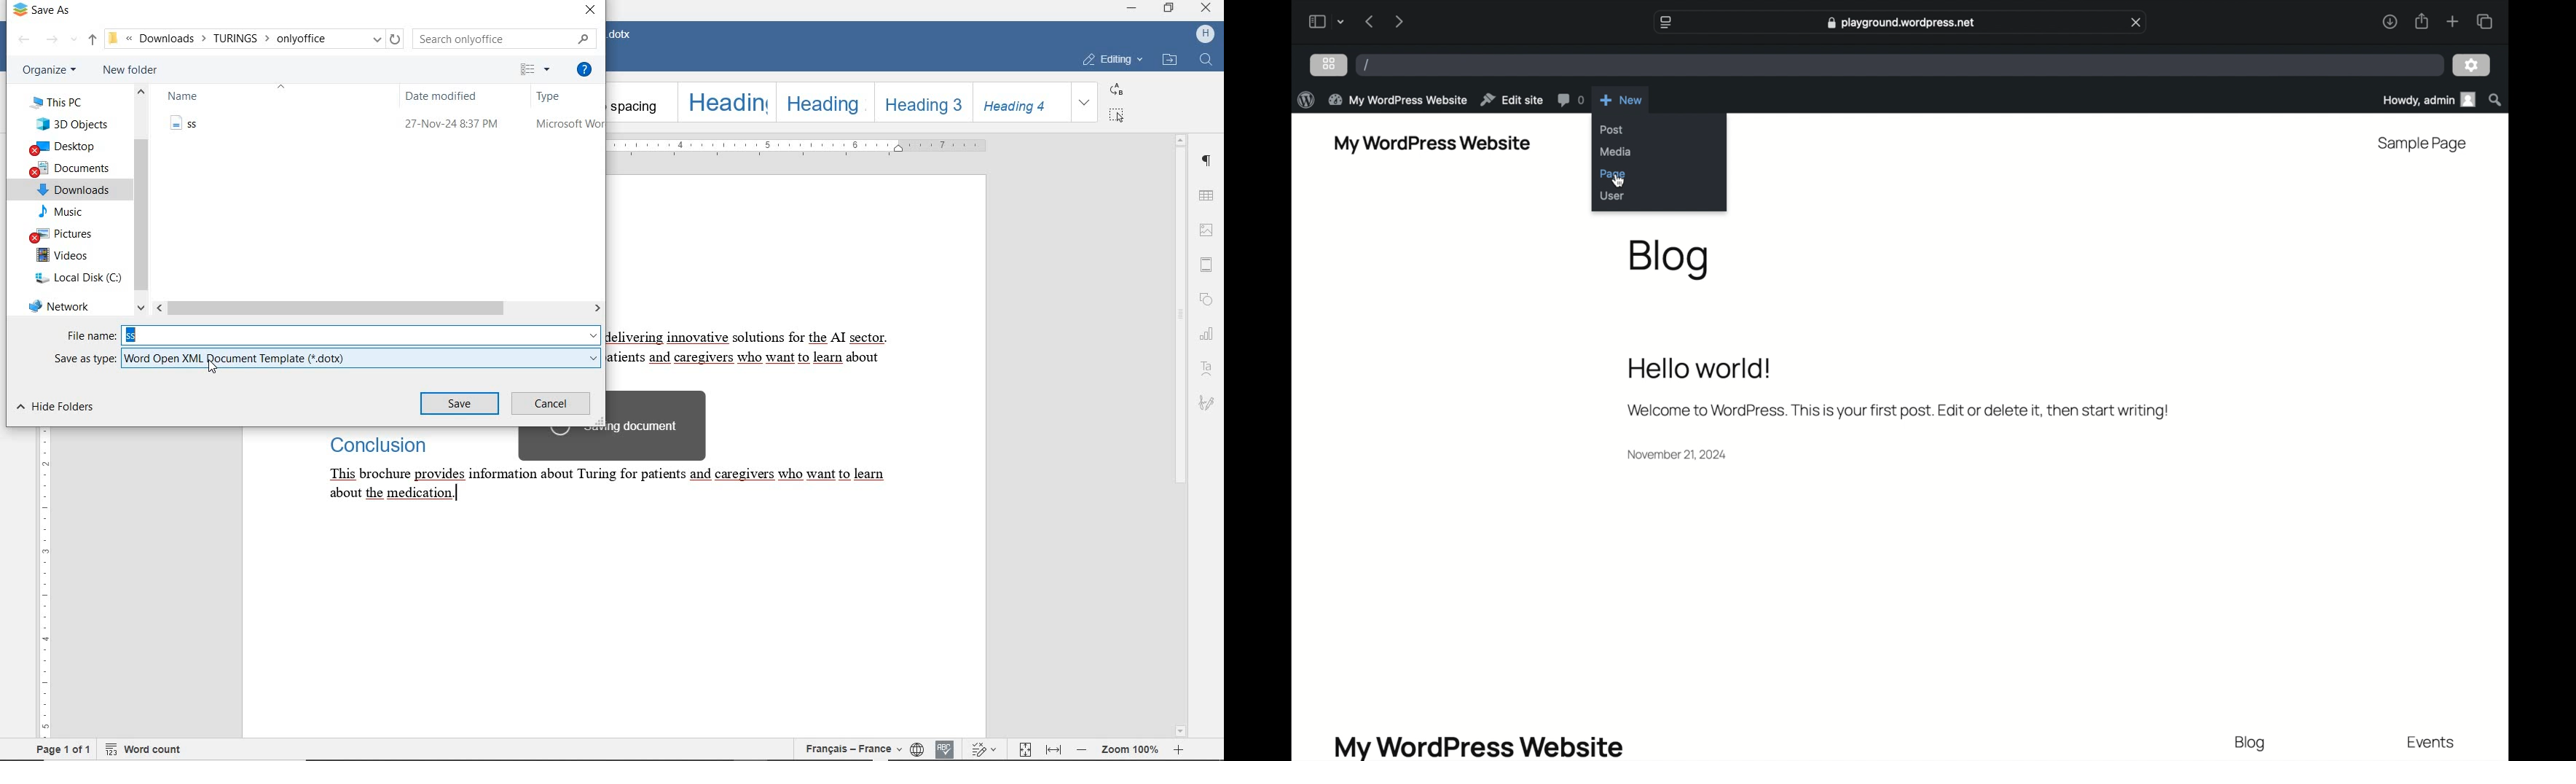 Image resolution: width=2576 pixels, height=784 pixels. I want to click on BACK, so click(24, 41).